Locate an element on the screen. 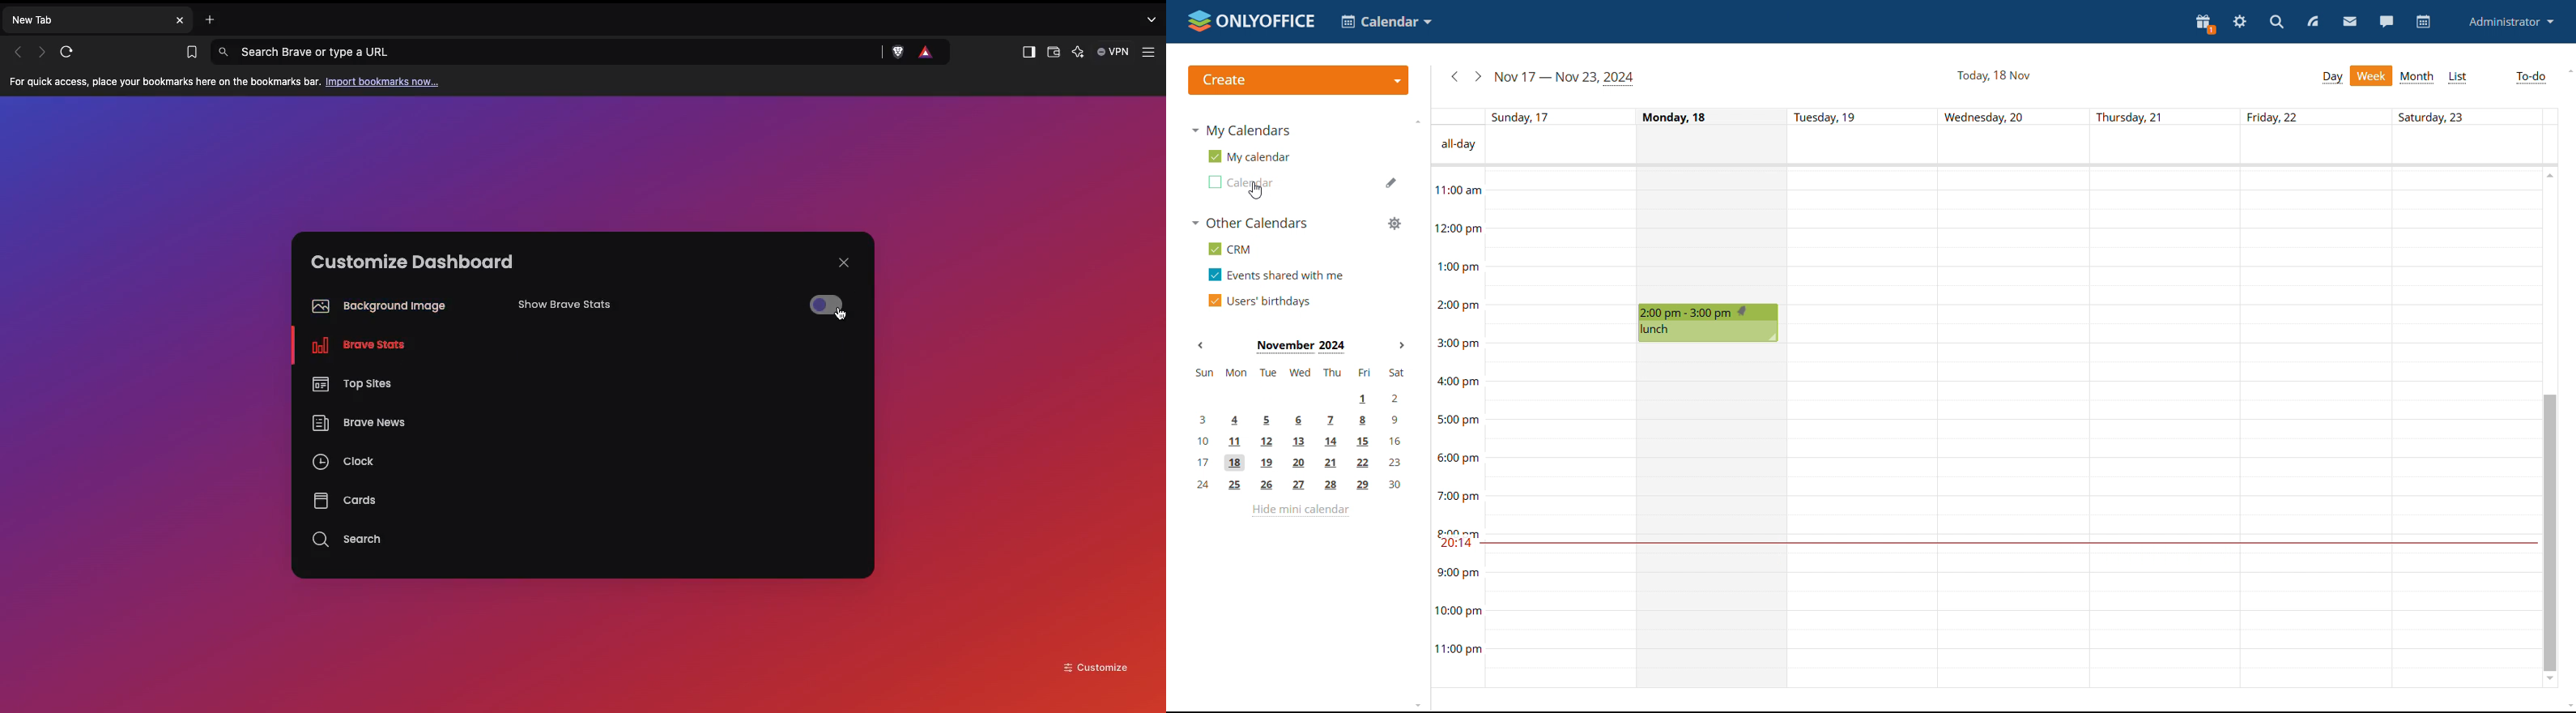 This screenshot has width=2576, height=728. manage is located at coordinates (1395, 223).